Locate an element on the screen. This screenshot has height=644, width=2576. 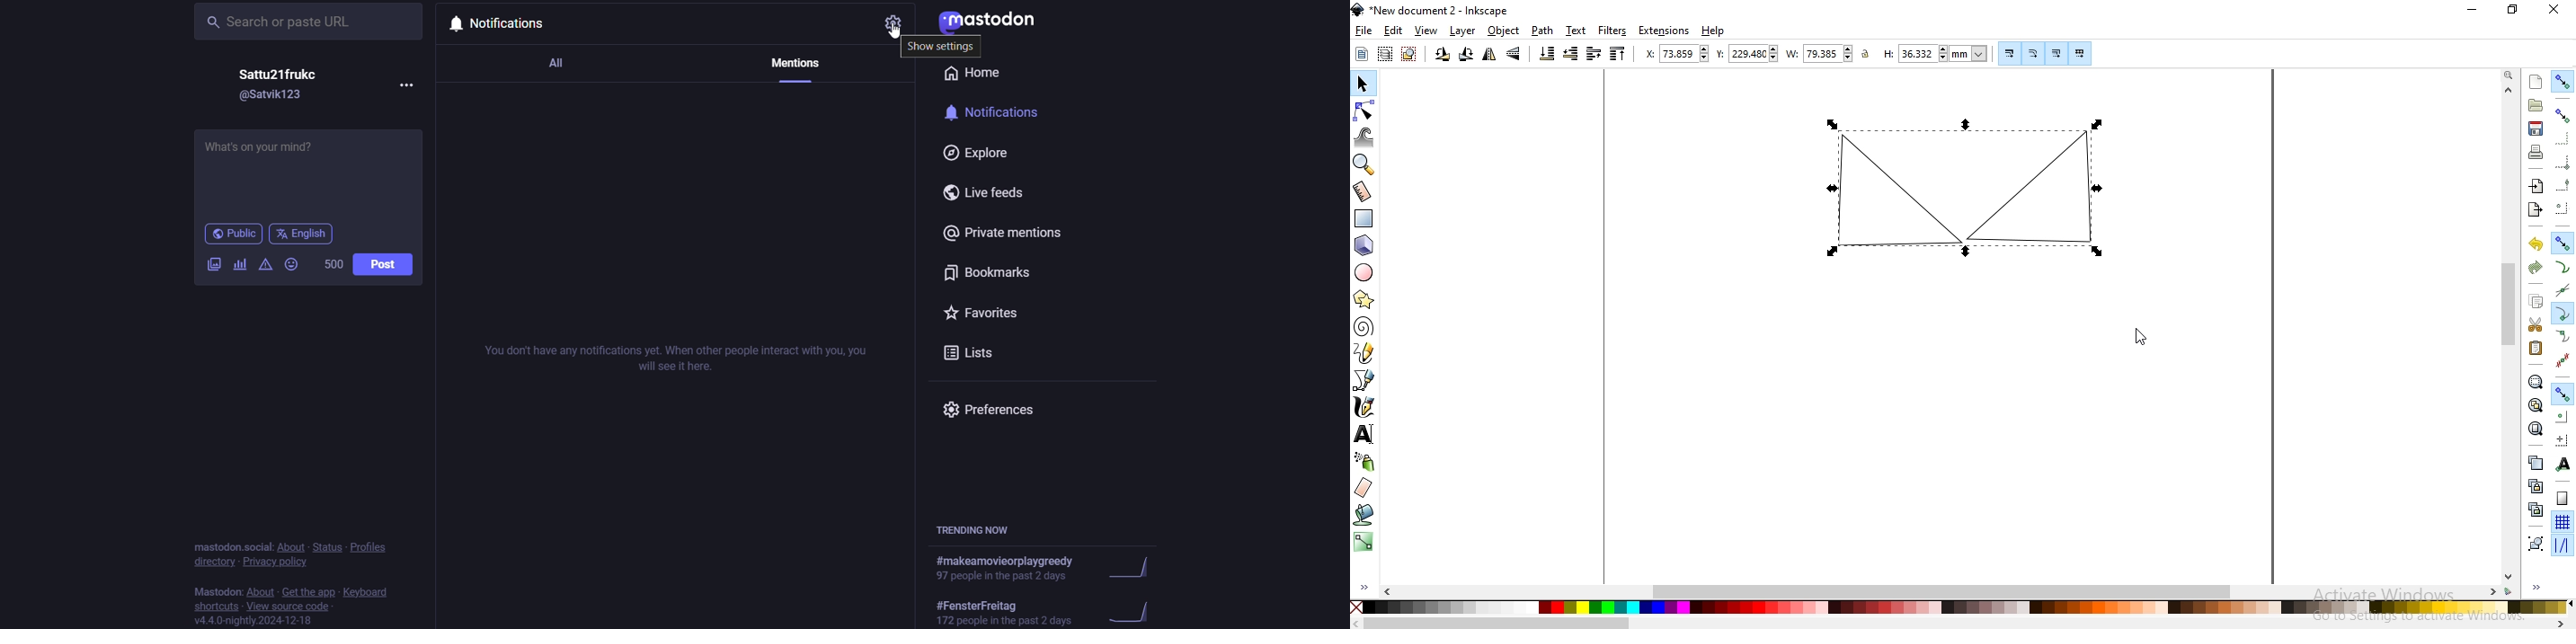
select all objects or nodes is located at coordinates (1361, 54).